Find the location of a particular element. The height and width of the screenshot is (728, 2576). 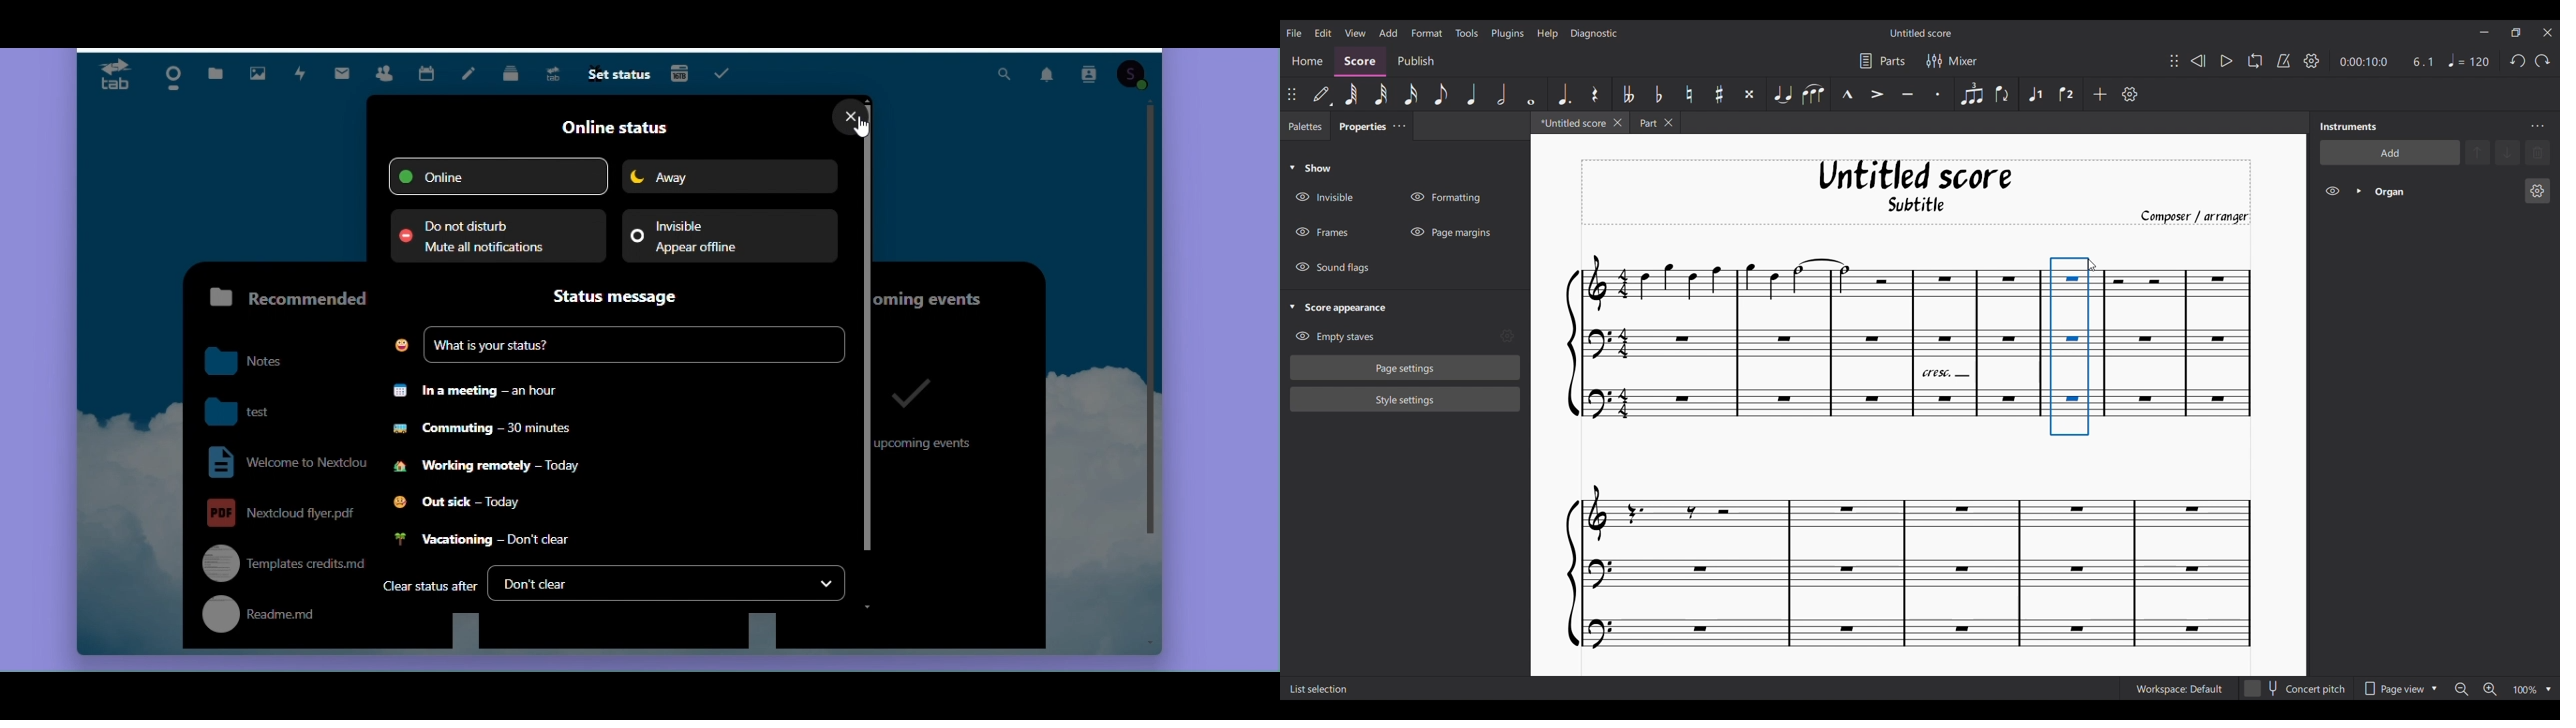

Cursor position unchanged after making selection is located at coordinates (2091, 265).